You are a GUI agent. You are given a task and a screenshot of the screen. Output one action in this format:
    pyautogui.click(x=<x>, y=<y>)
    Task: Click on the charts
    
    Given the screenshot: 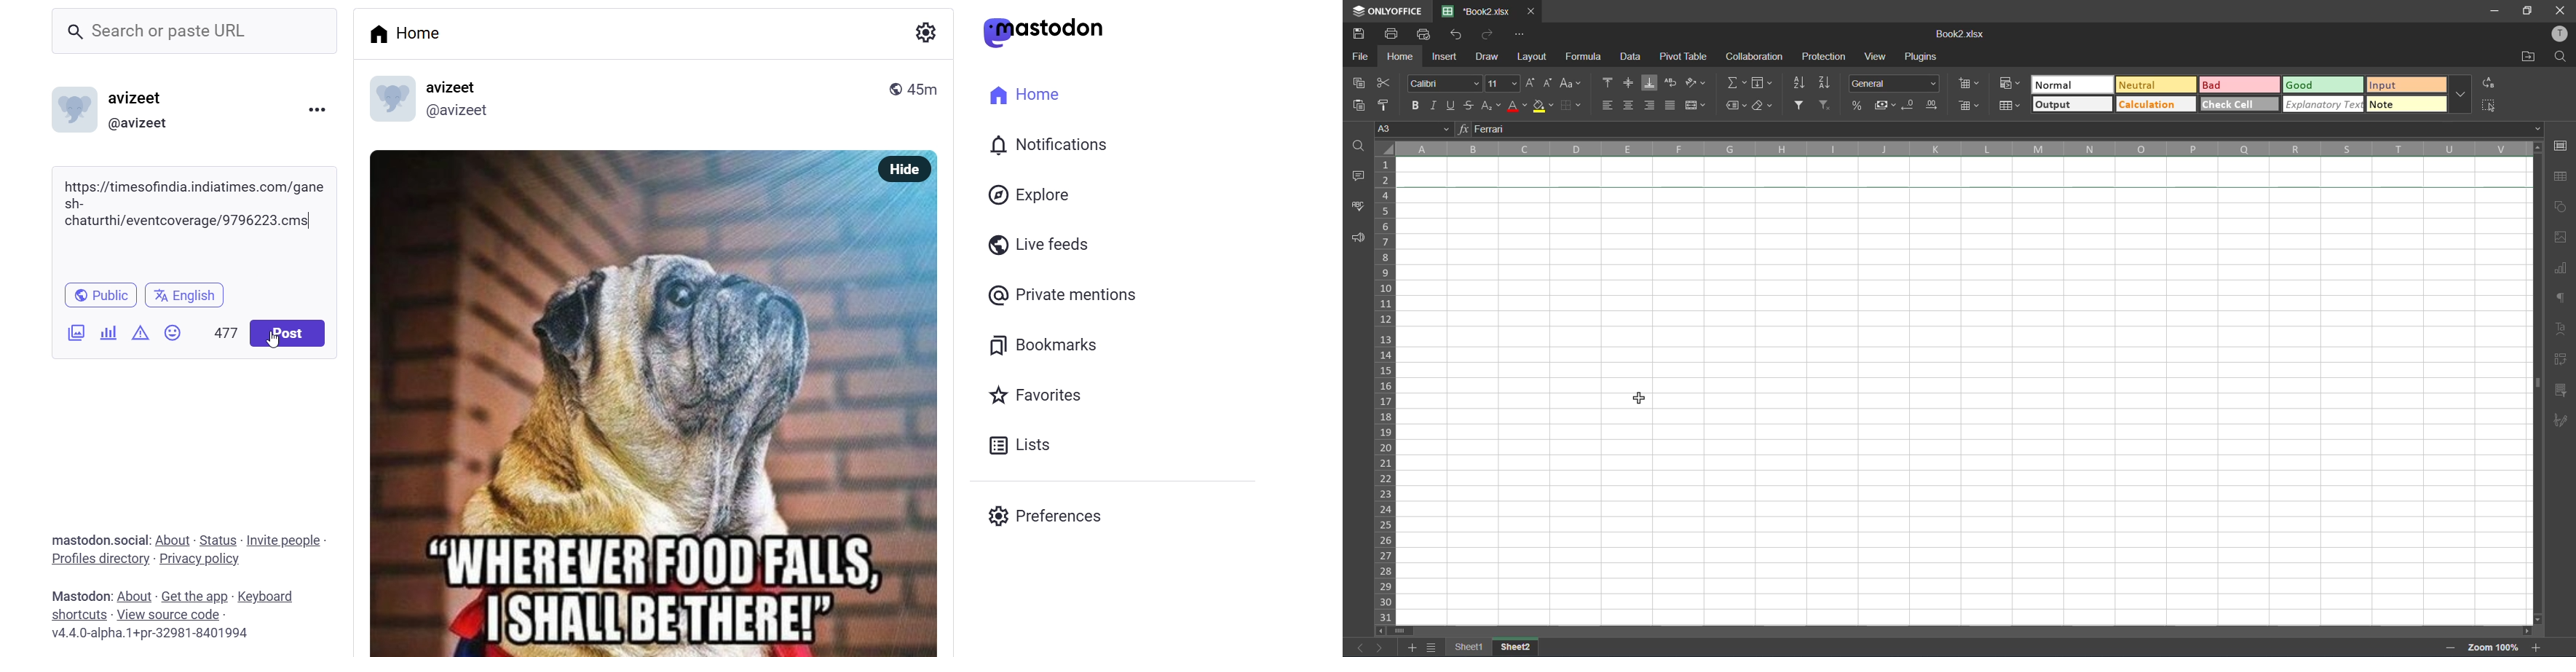 What is the action you would take?
    pyautogui.click(x=2561, y=269)
    